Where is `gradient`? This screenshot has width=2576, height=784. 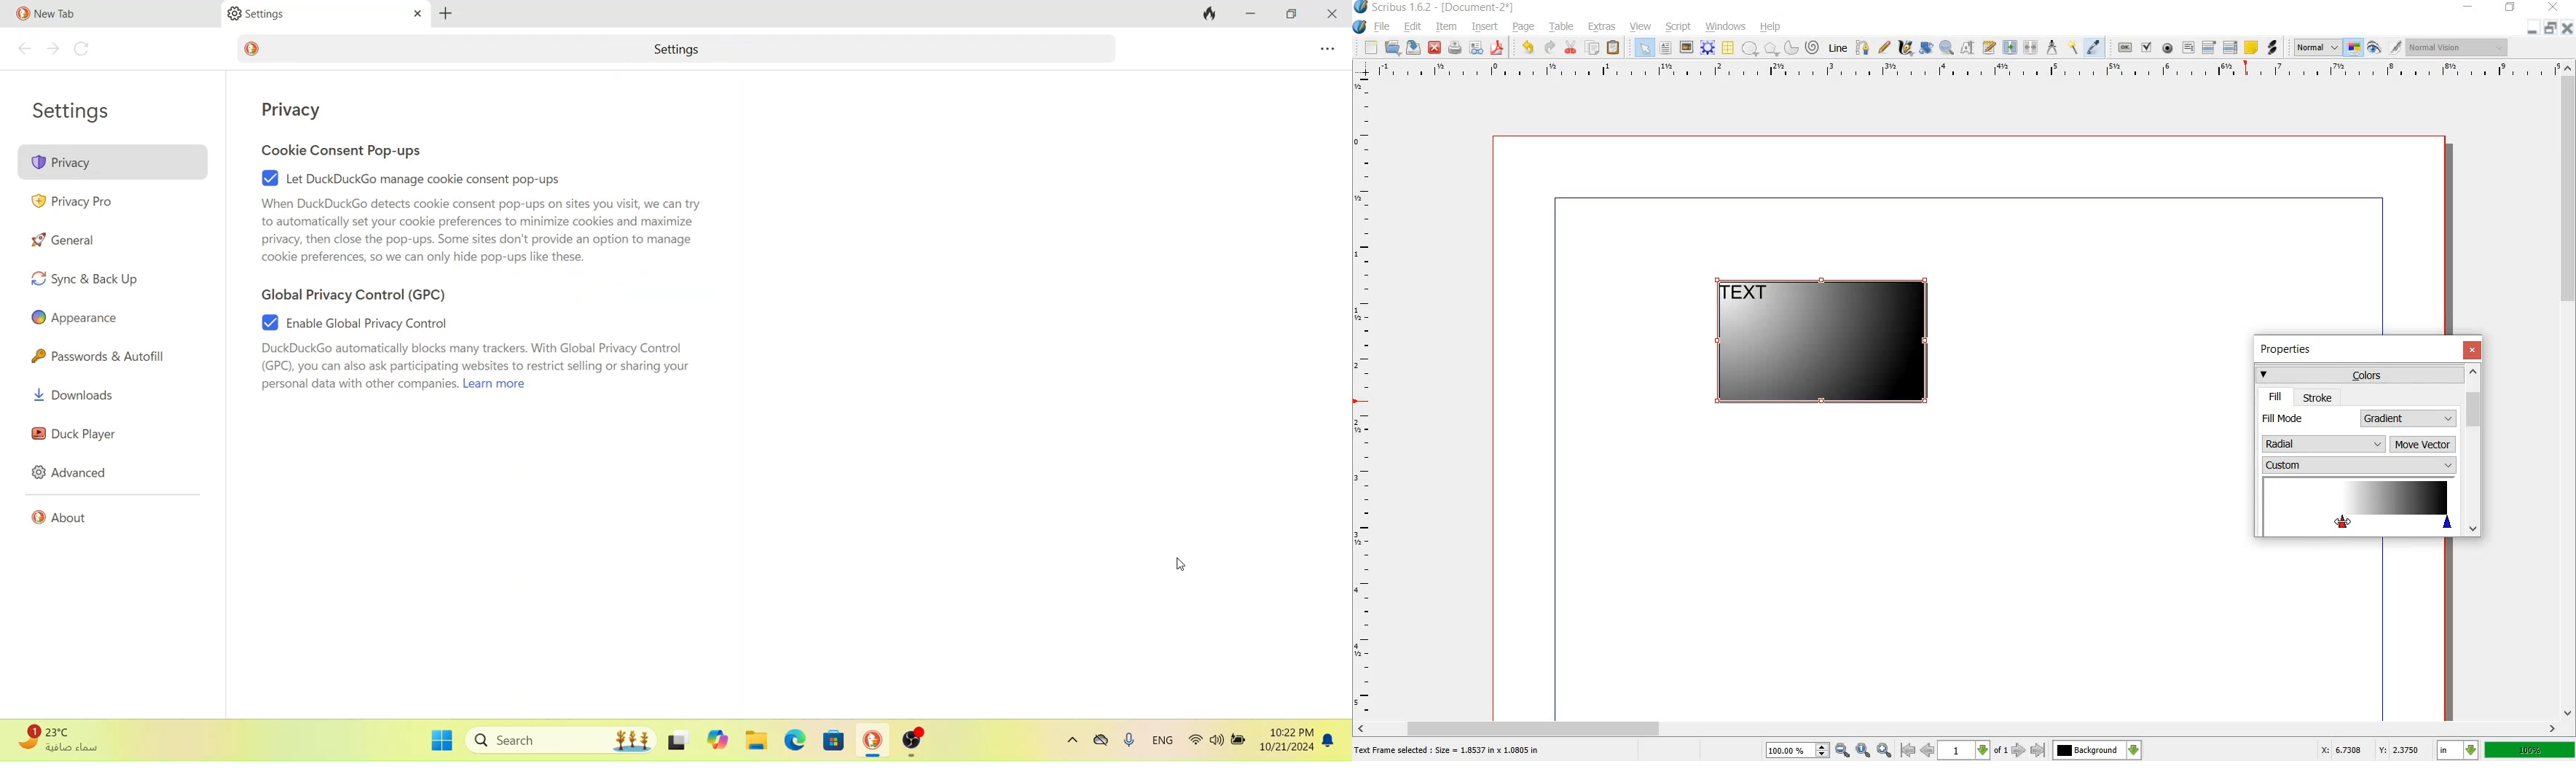 gradient is located at coordinates (2409, 418).